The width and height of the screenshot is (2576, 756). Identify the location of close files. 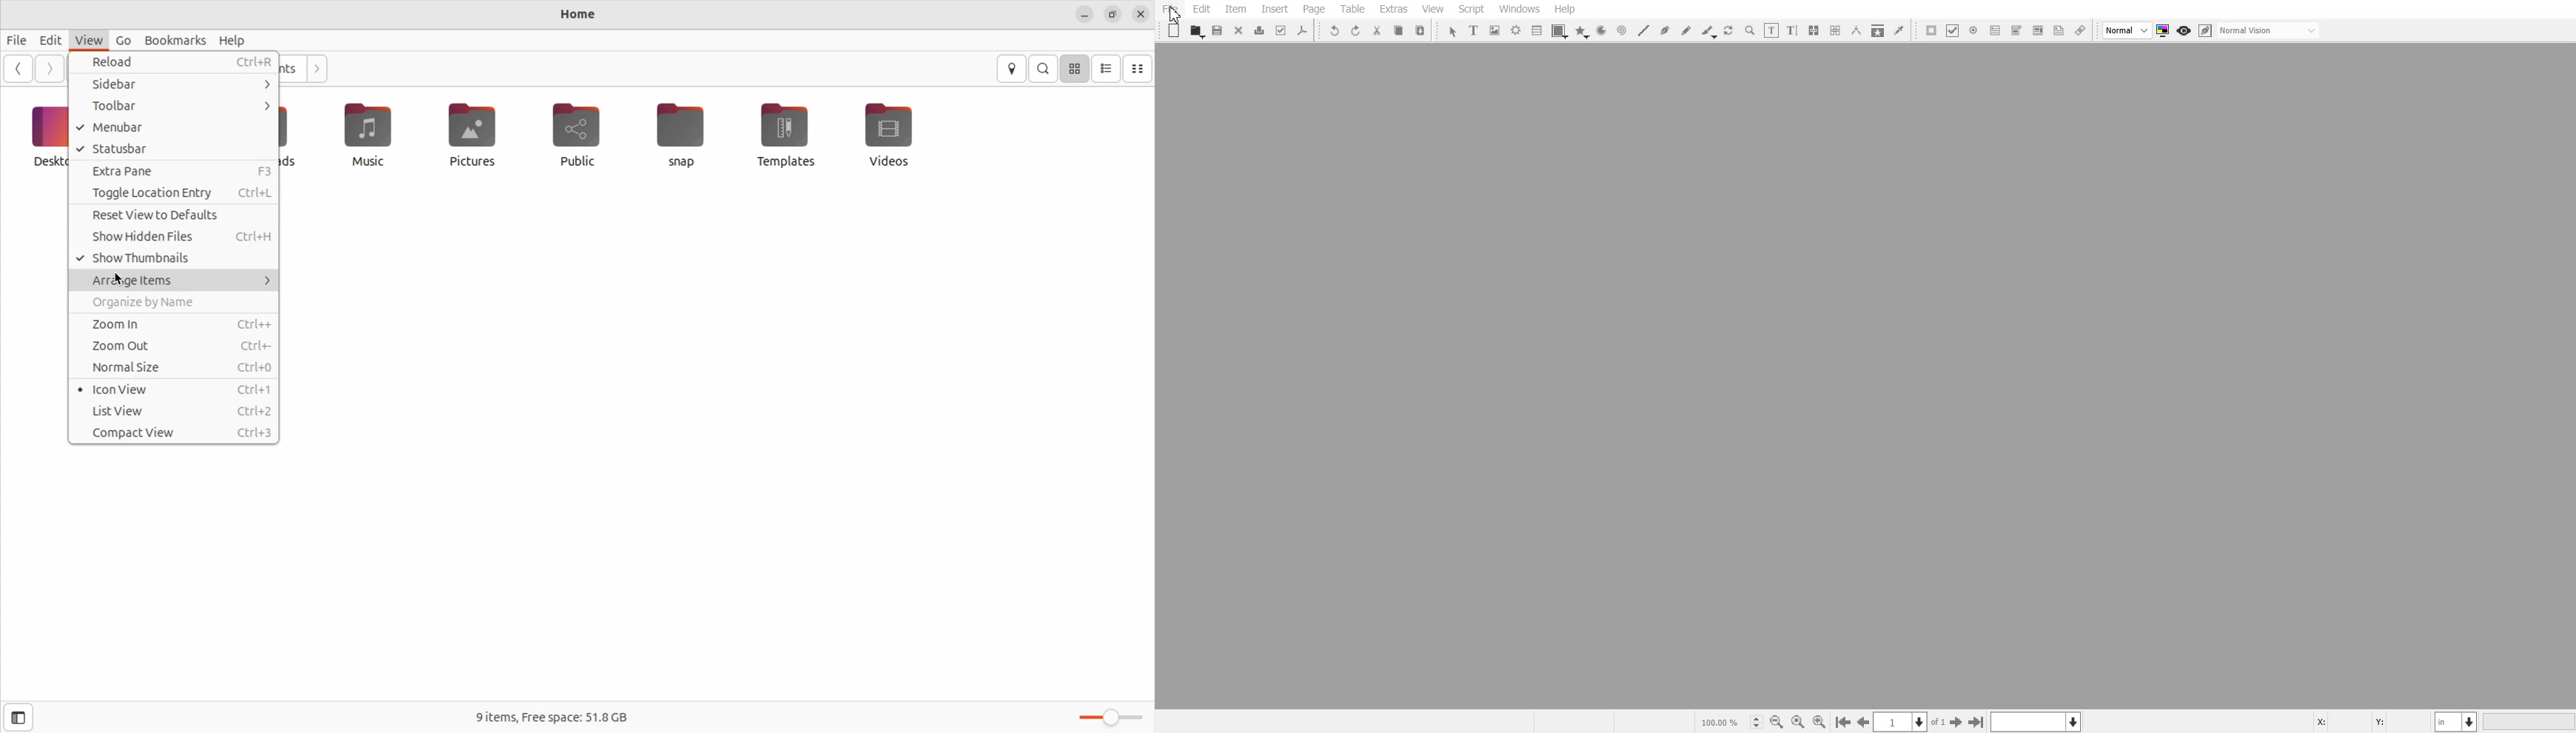
(1141, 14).